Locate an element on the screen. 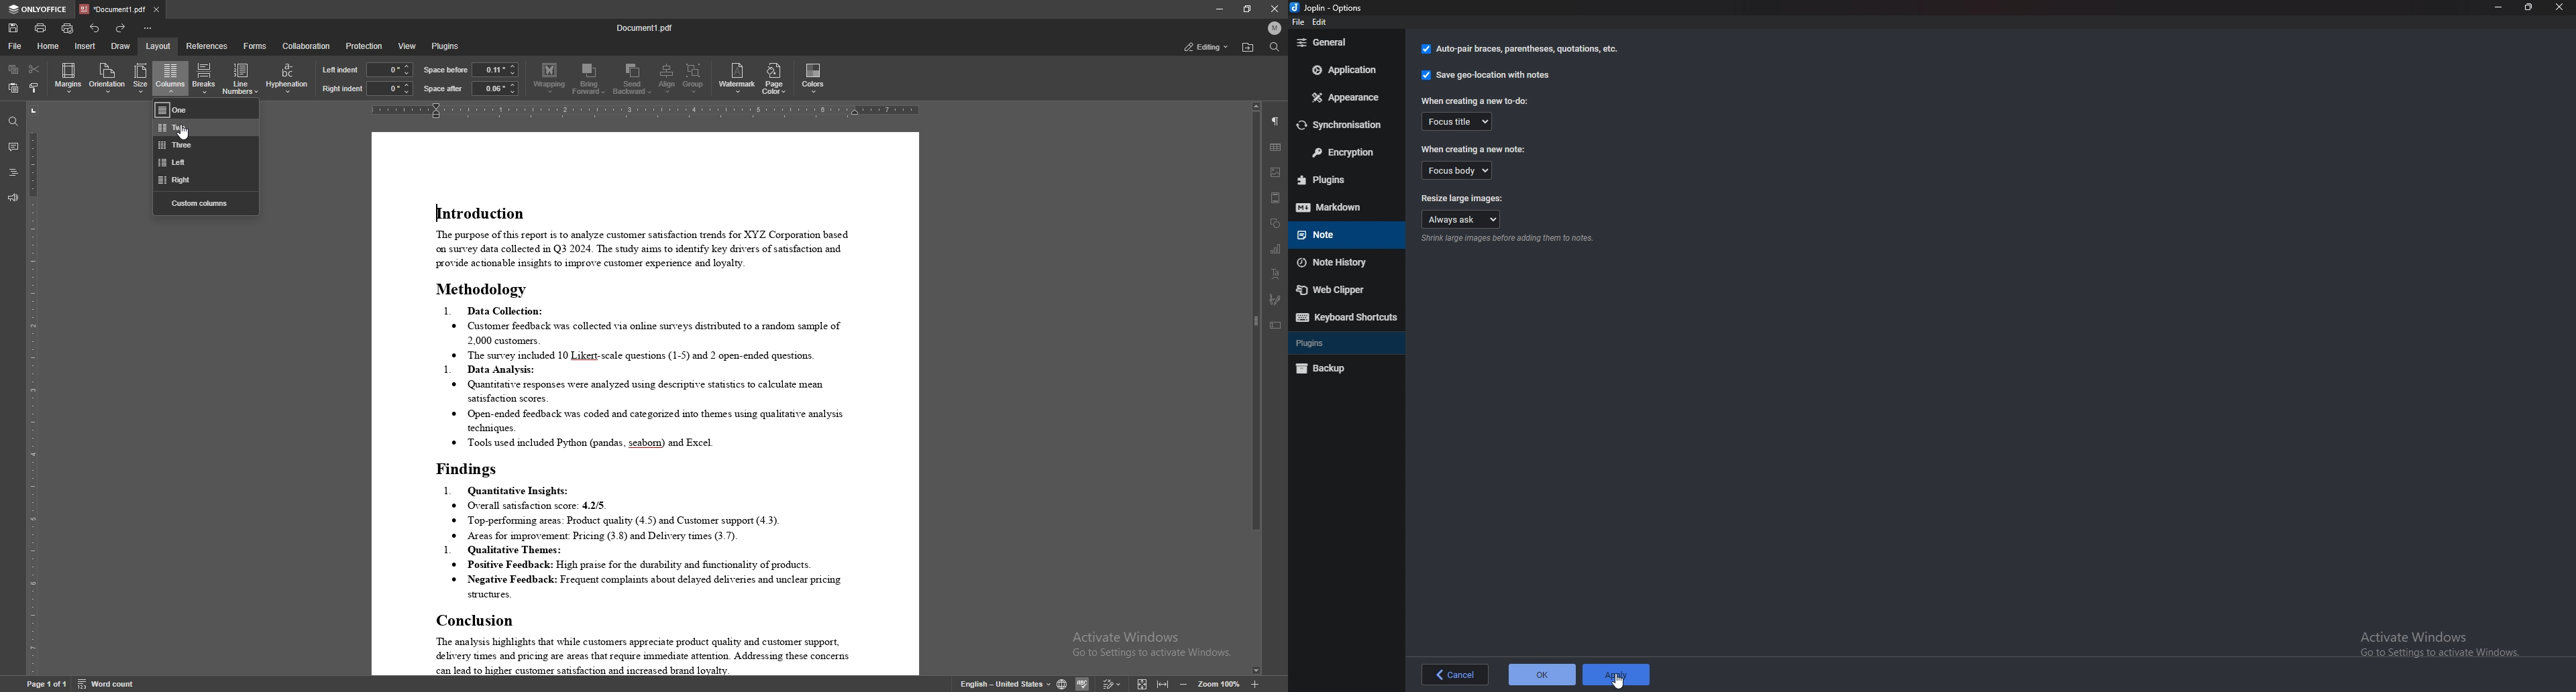  Keyboard shortcuts is located at coordinates (1346, 317).